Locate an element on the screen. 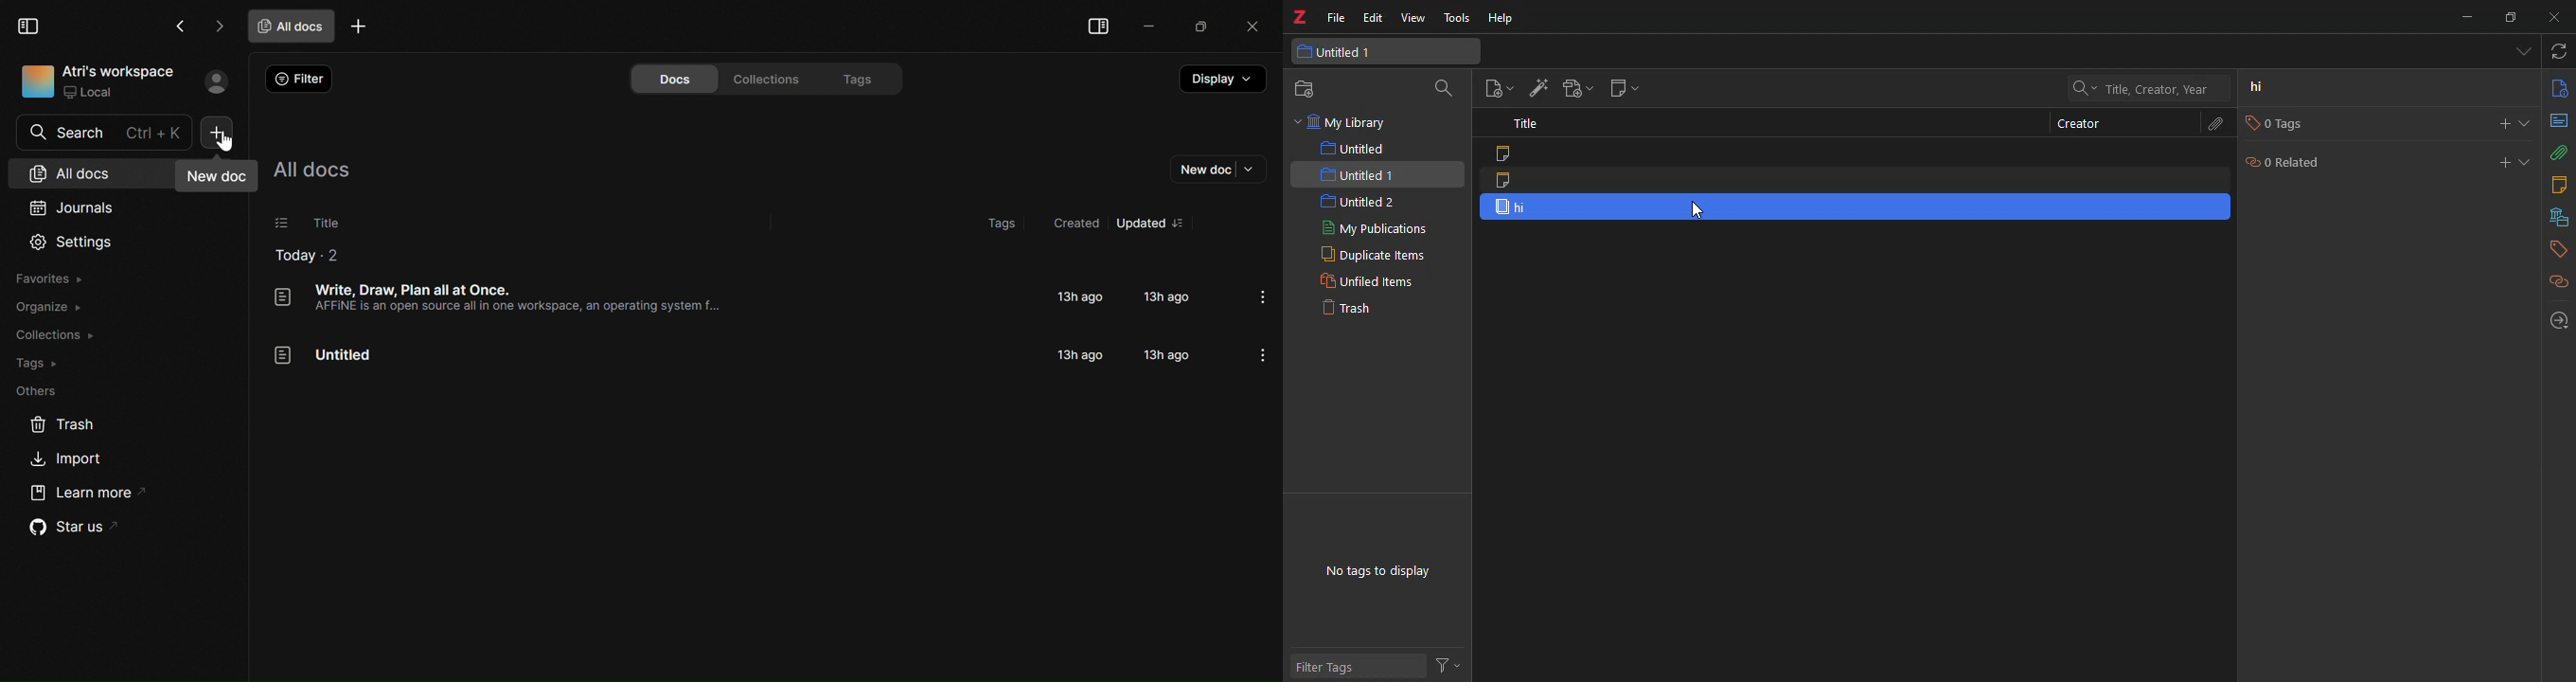 Image resolution: width=2576 pixels, height=700 pixels. Go forward is located at coordinates (217, 25).